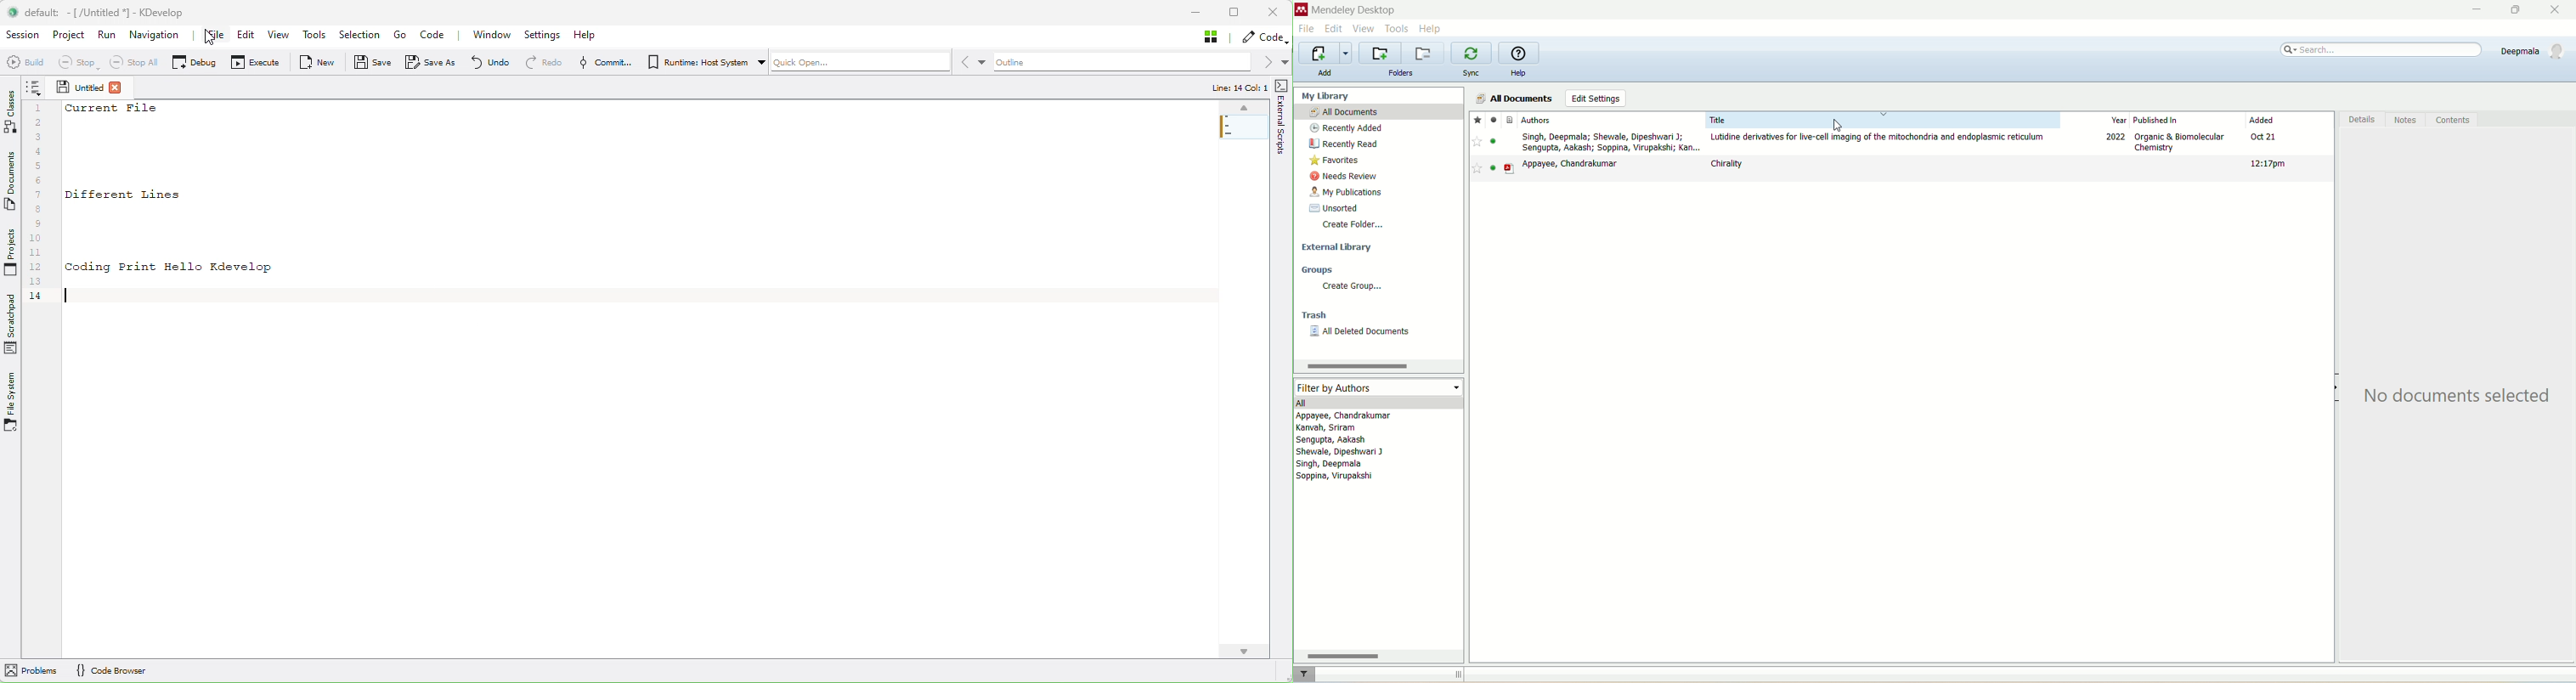 The height and width of the screenshot is (700, 2576). What do you see at coordinates (1472, 73) in the screenshot?
I see `sync` at bounding box center [1472, 73].